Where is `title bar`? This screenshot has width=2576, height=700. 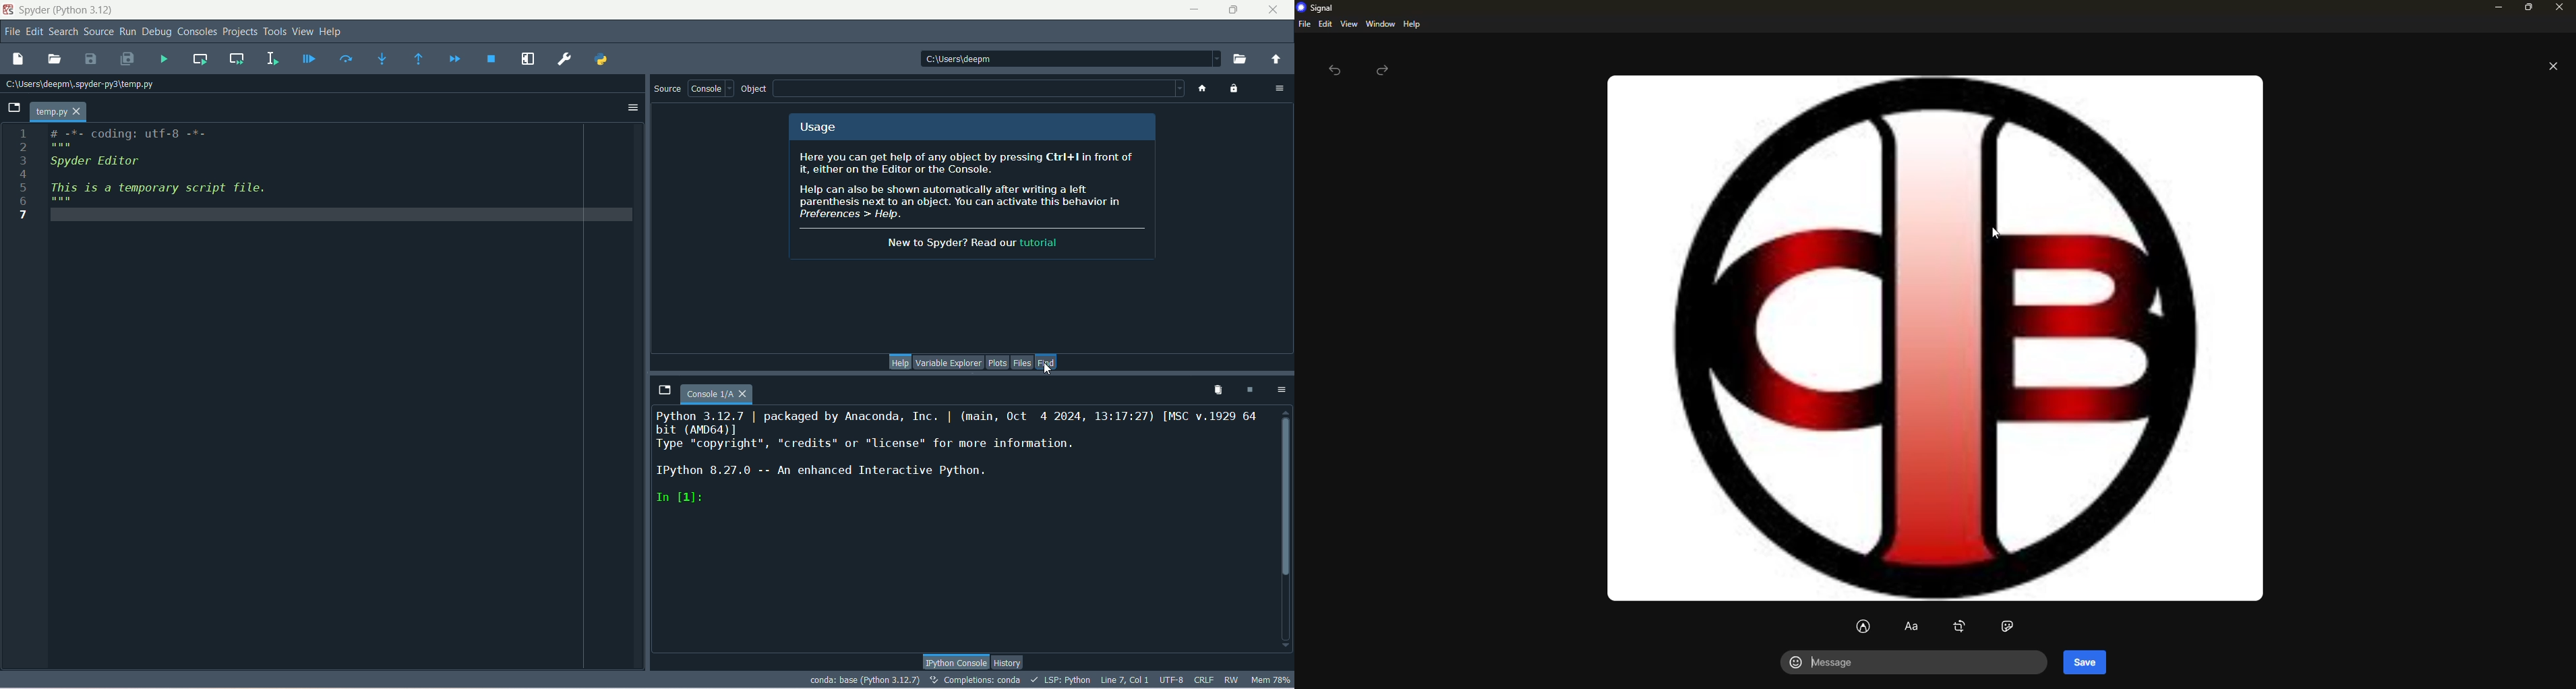
title bar is located at coordinates (66, 9).